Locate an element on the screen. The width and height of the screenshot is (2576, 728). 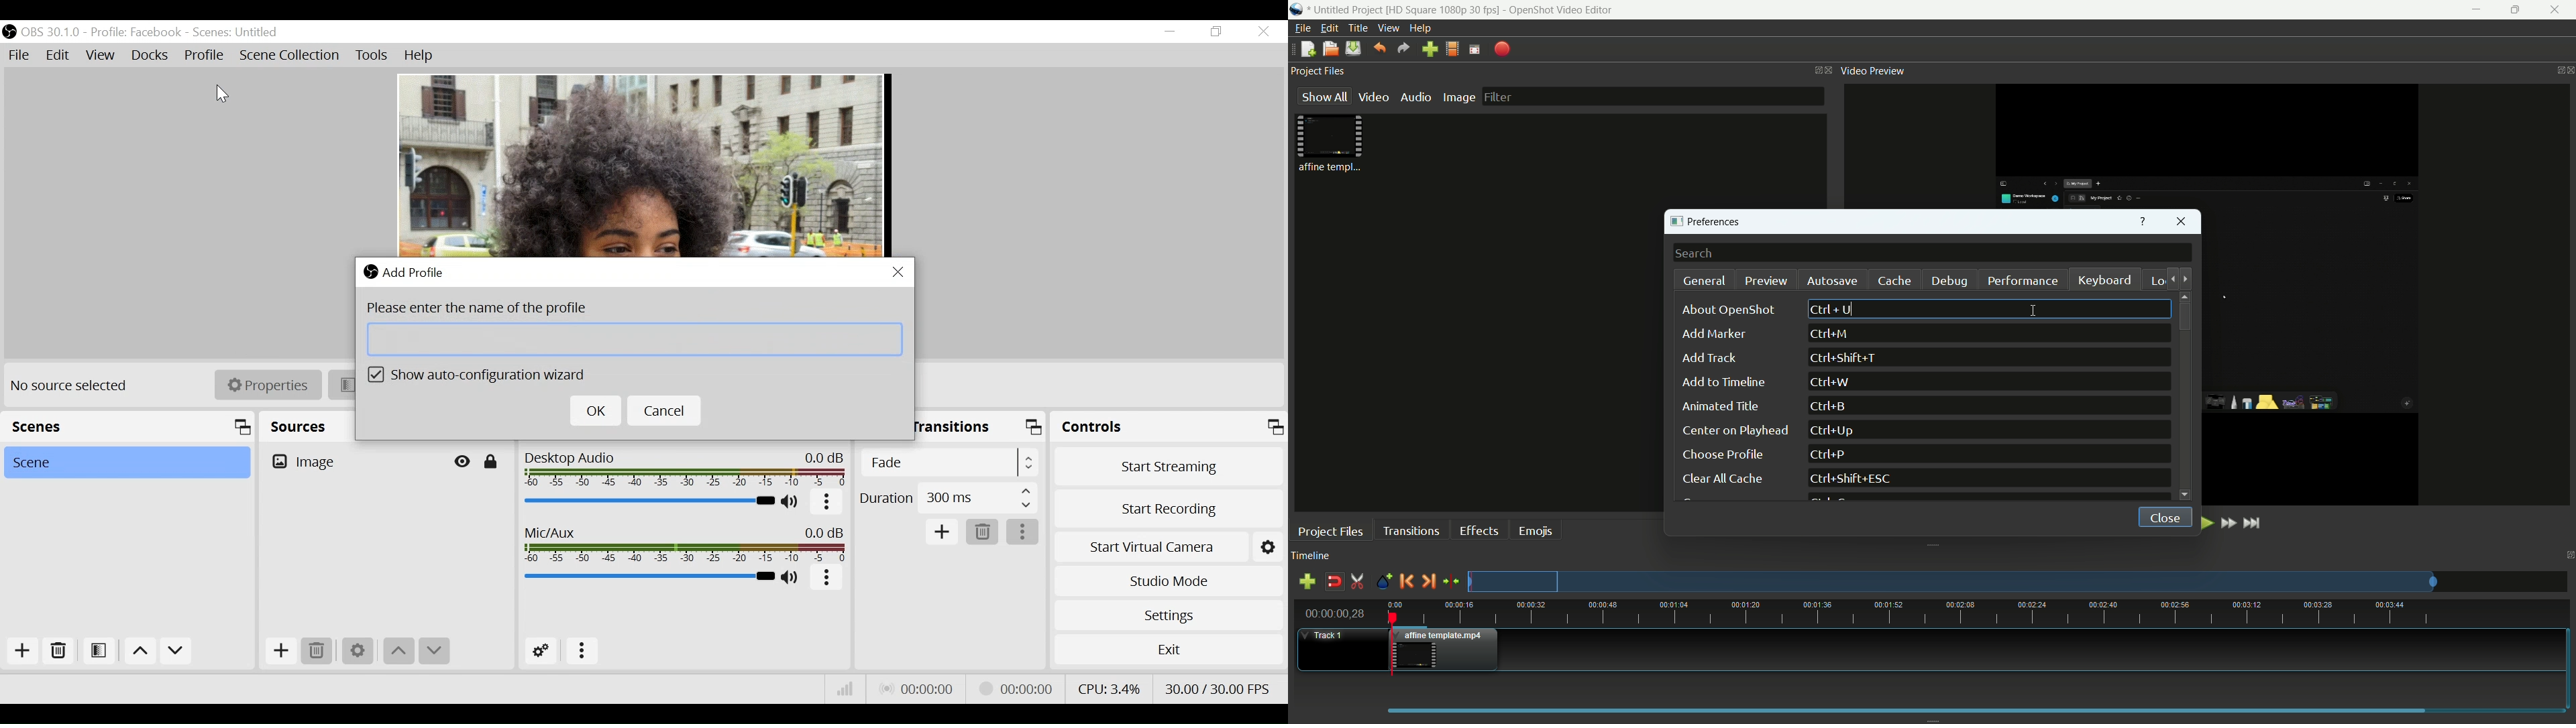
track 1 is located at coordinates (1326, 636).